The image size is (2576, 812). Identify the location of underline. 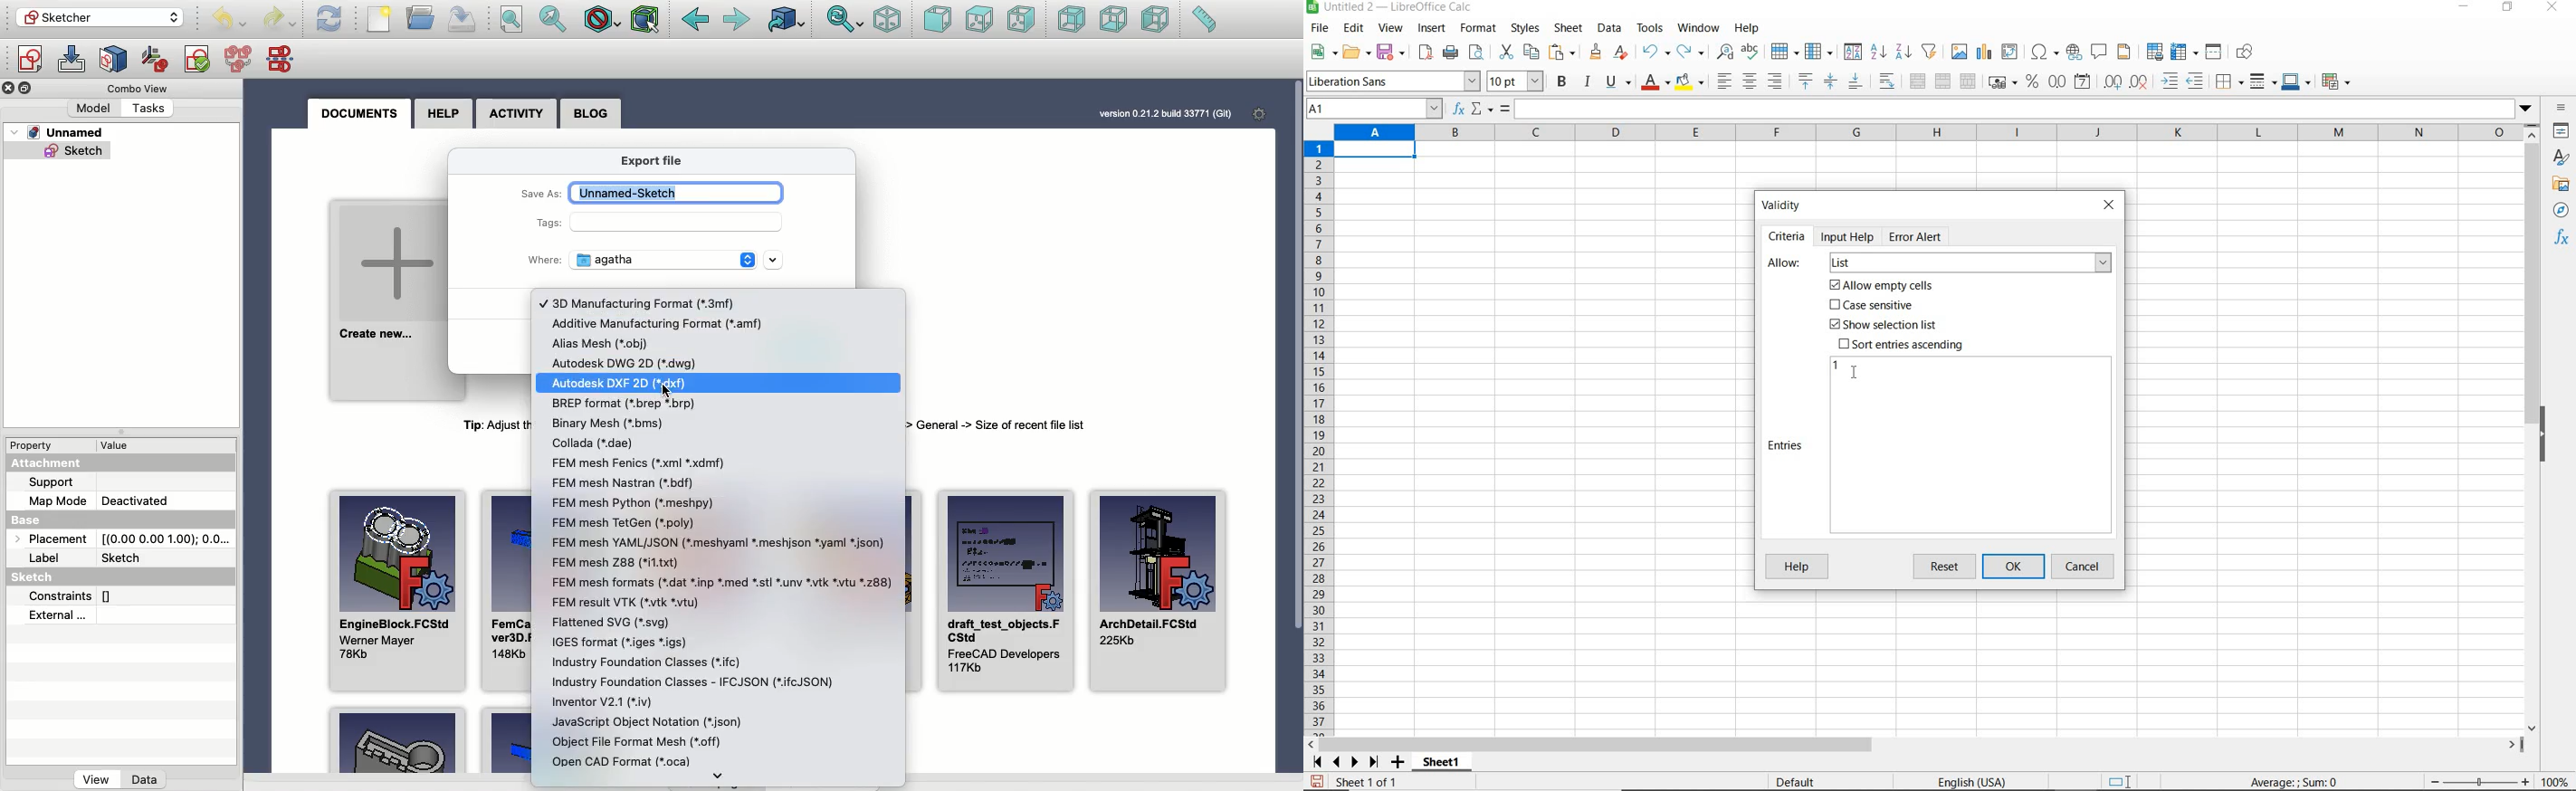
(1619, 83).